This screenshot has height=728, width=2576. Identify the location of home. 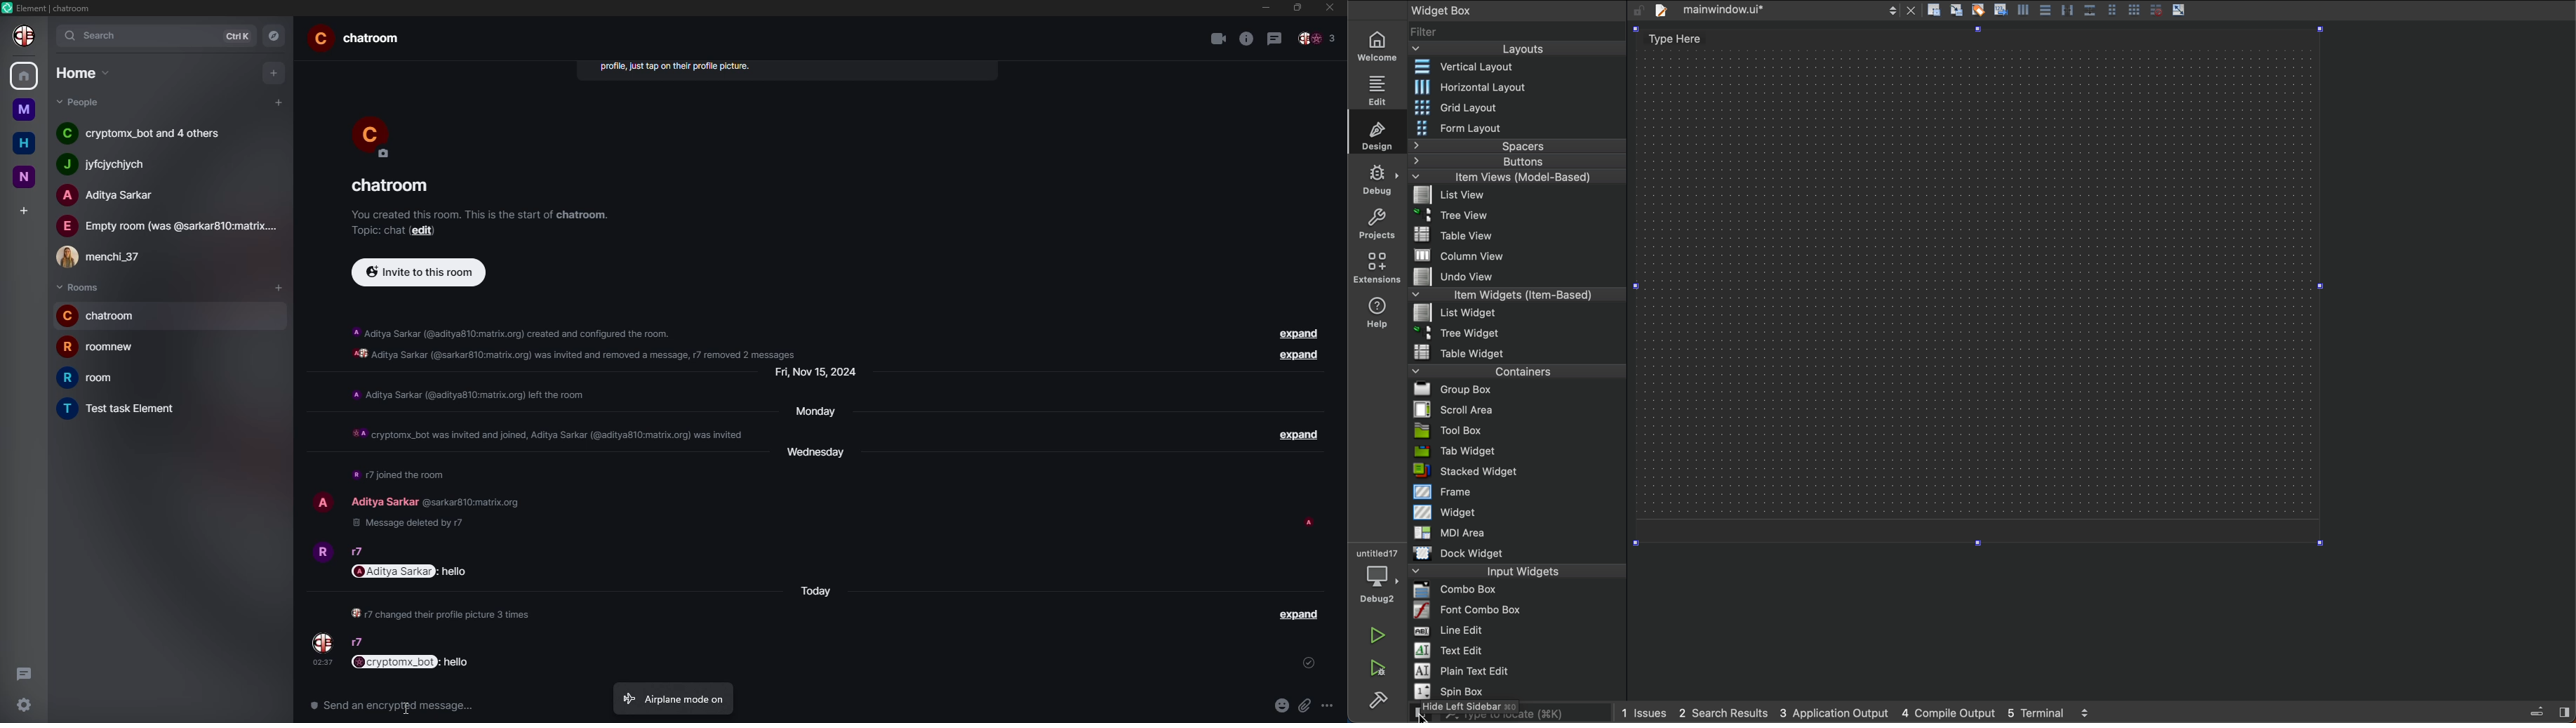
(23, 142).